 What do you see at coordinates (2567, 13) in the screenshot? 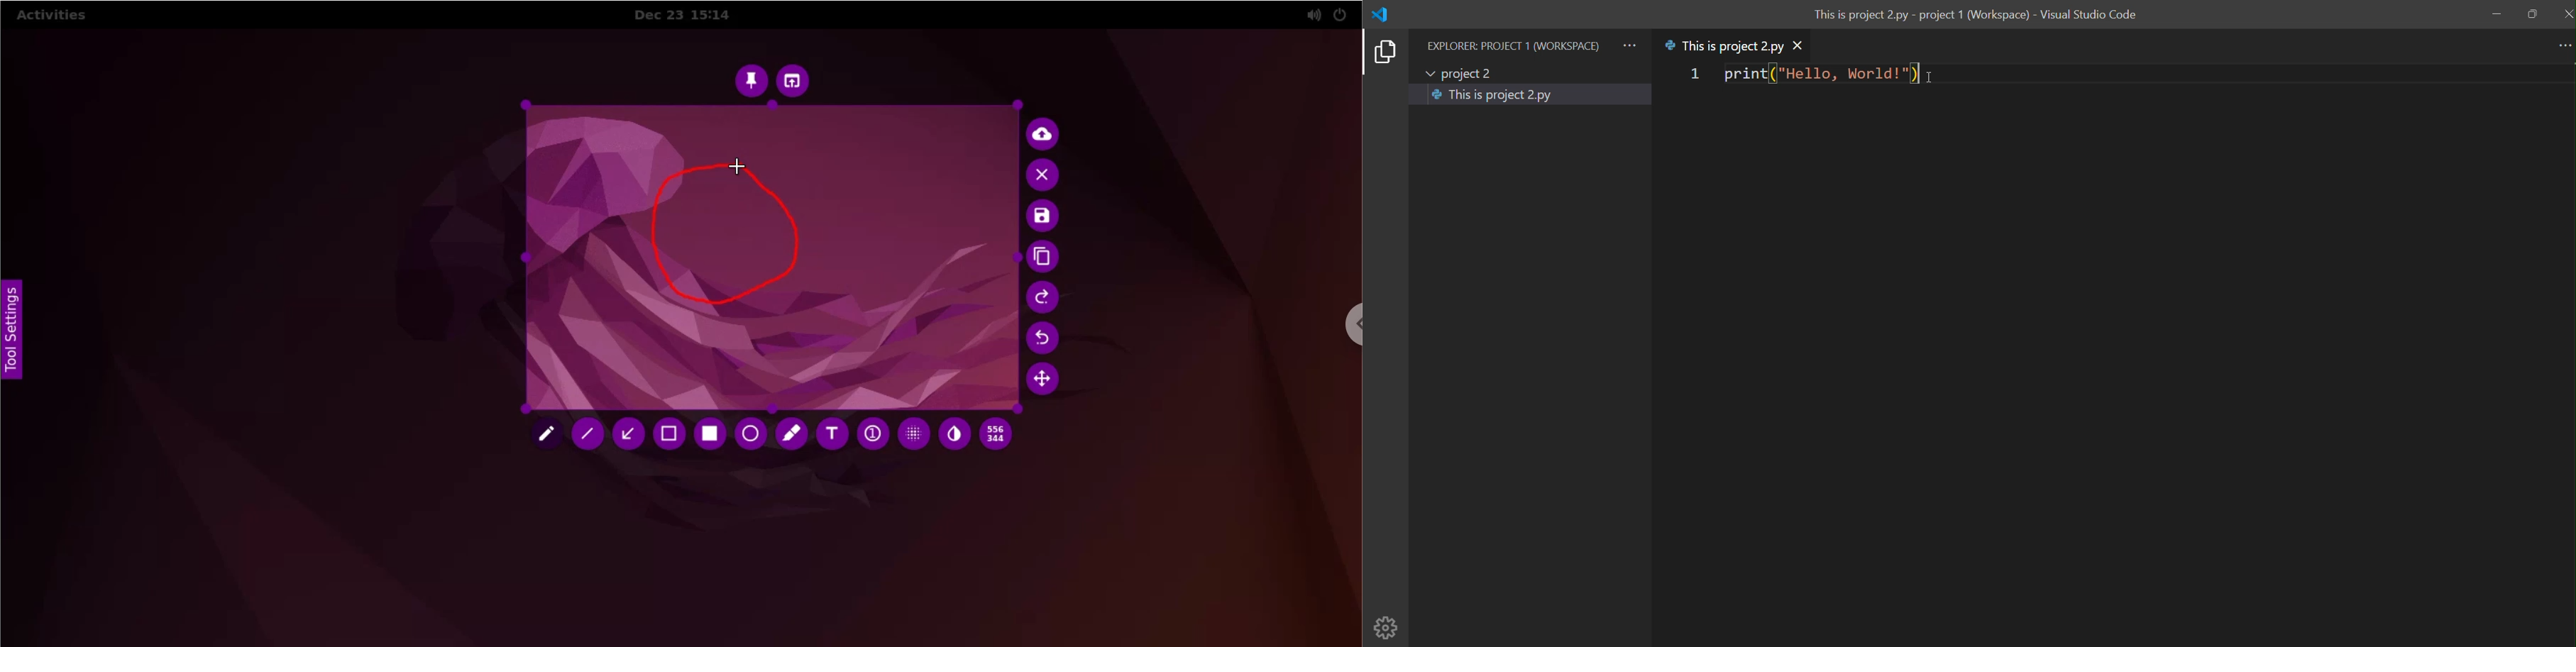
I see `close` at bounding box center [2567, 13].